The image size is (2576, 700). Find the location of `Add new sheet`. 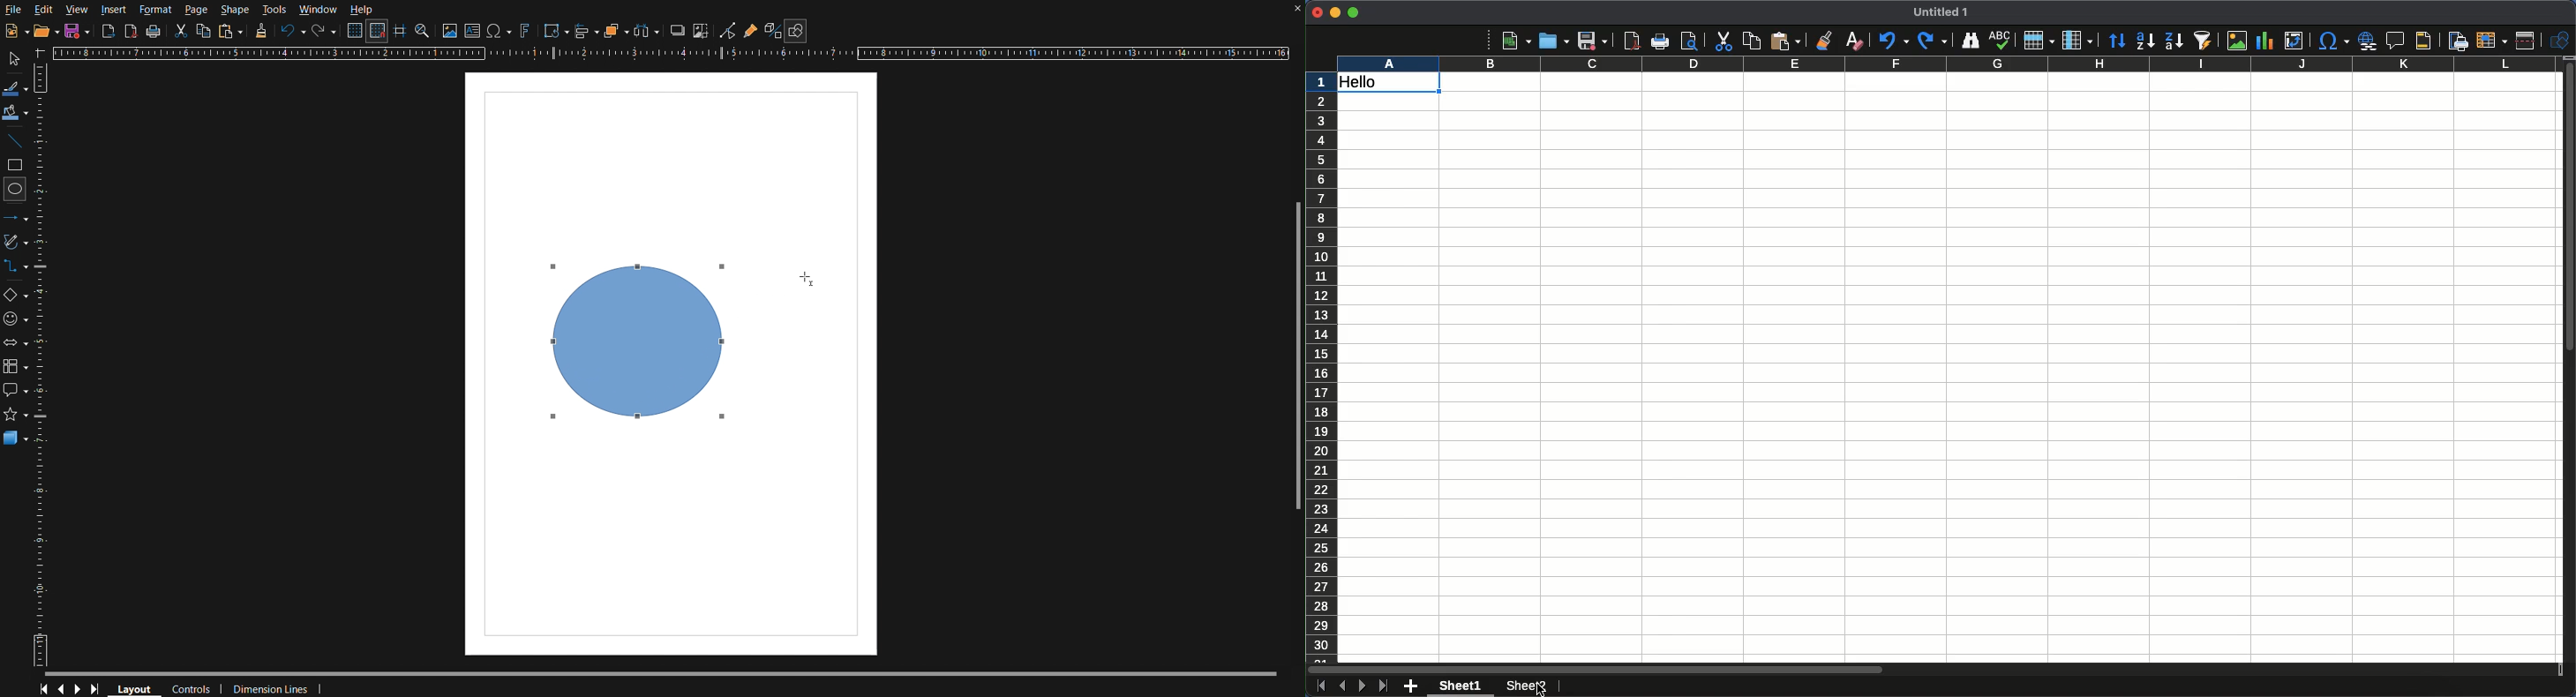

Add new sheet is located at coordinates (1411, 687).